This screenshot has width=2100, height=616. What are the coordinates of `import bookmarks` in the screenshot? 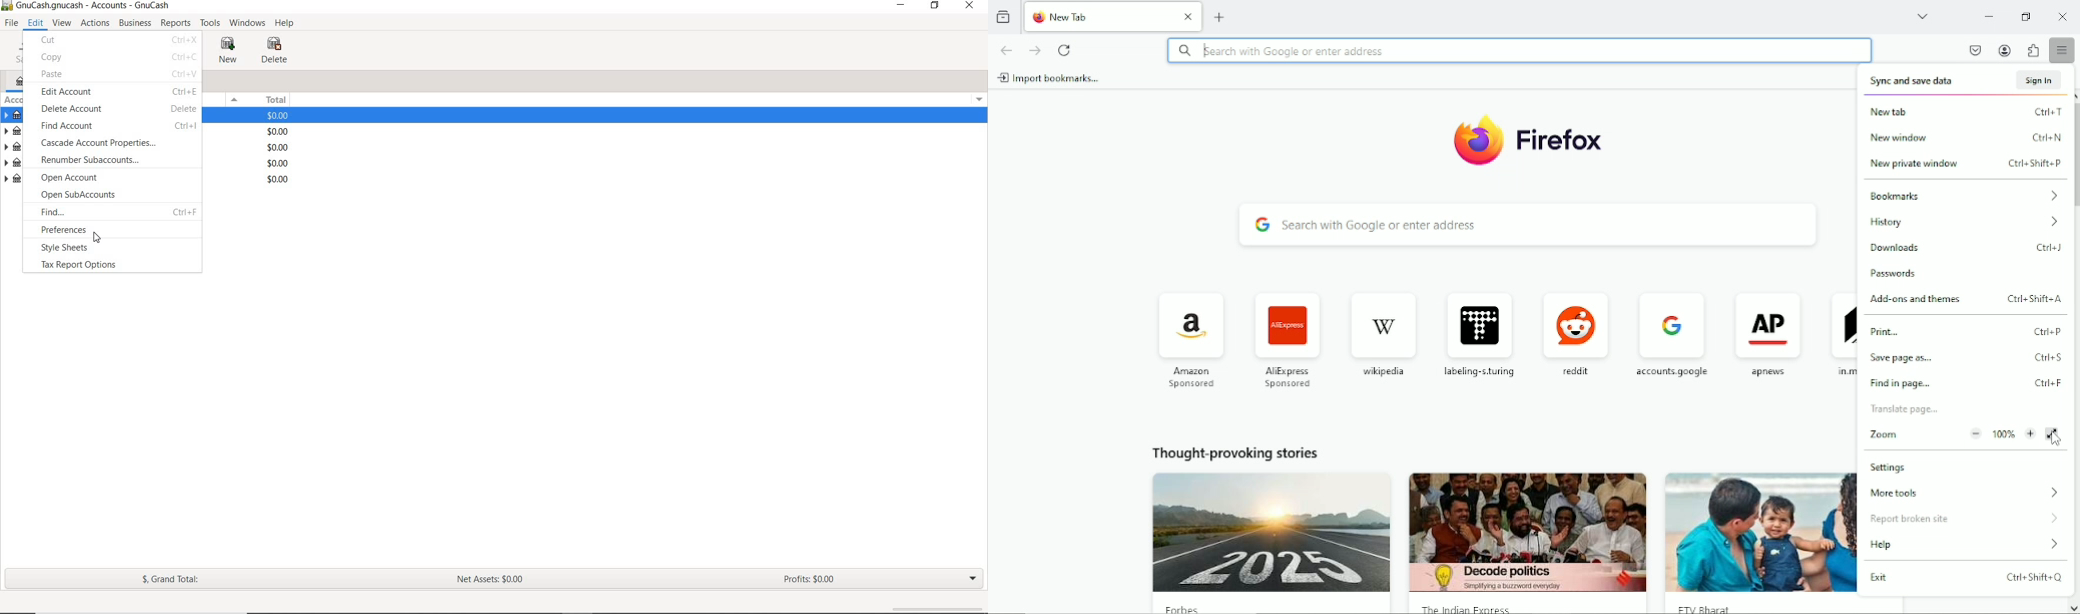 It's located at (1053, 79).